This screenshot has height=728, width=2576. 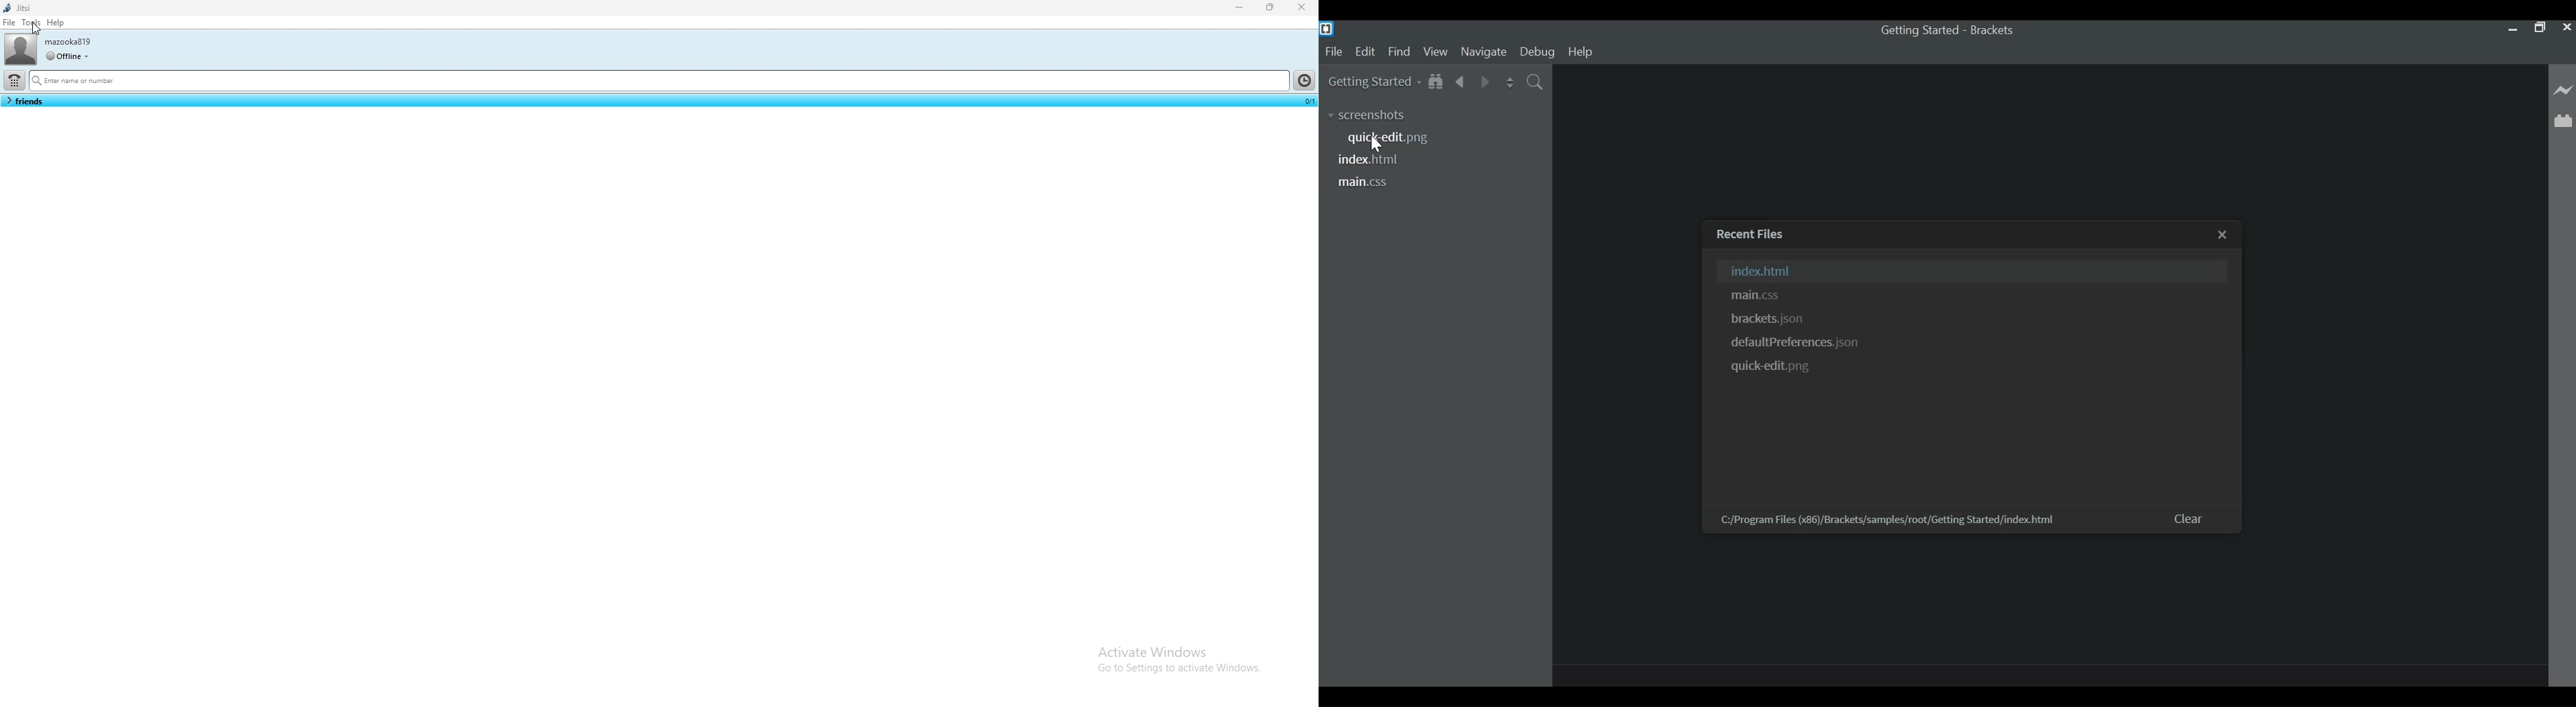 What do you see at coordinates (1775, 368) in the screenshot?
I see `quick-edit.png` at bounding box center [1775, 368].